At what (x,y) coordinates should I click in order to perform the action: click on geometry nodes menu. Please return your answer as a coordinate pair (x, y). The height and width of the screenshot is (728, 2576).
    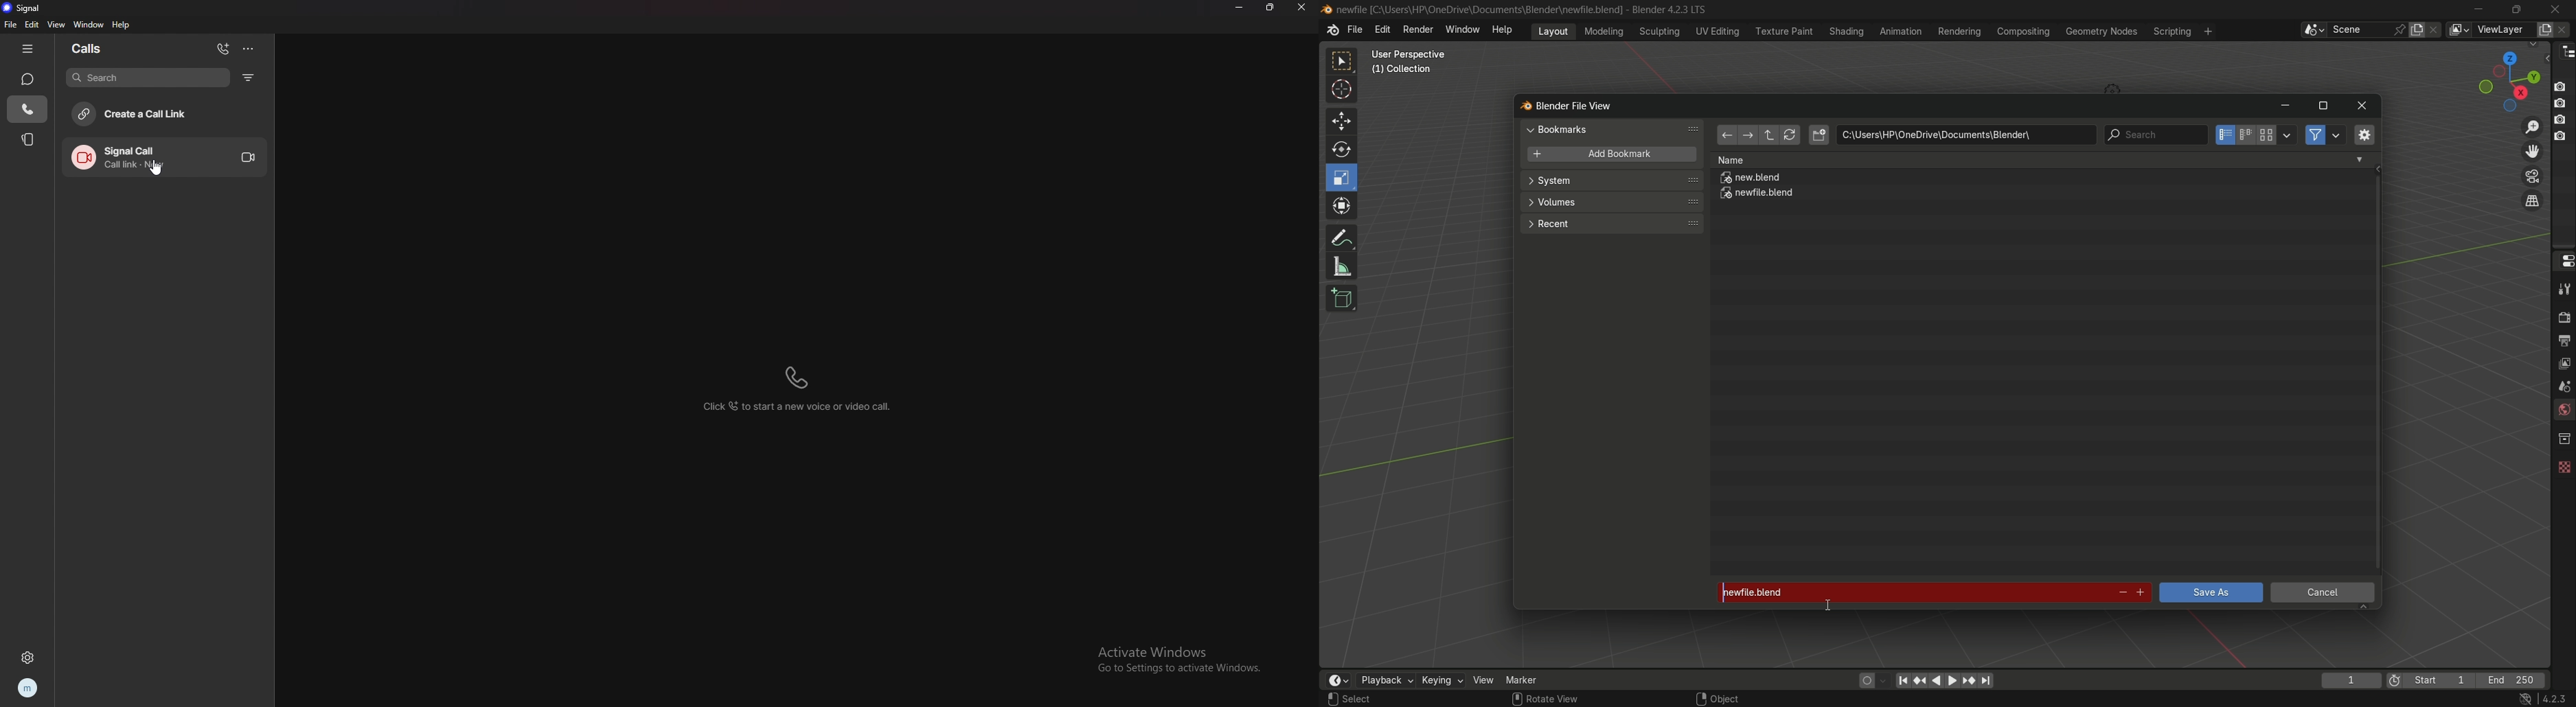
    Looking at the image, I should click on (2101, 31).